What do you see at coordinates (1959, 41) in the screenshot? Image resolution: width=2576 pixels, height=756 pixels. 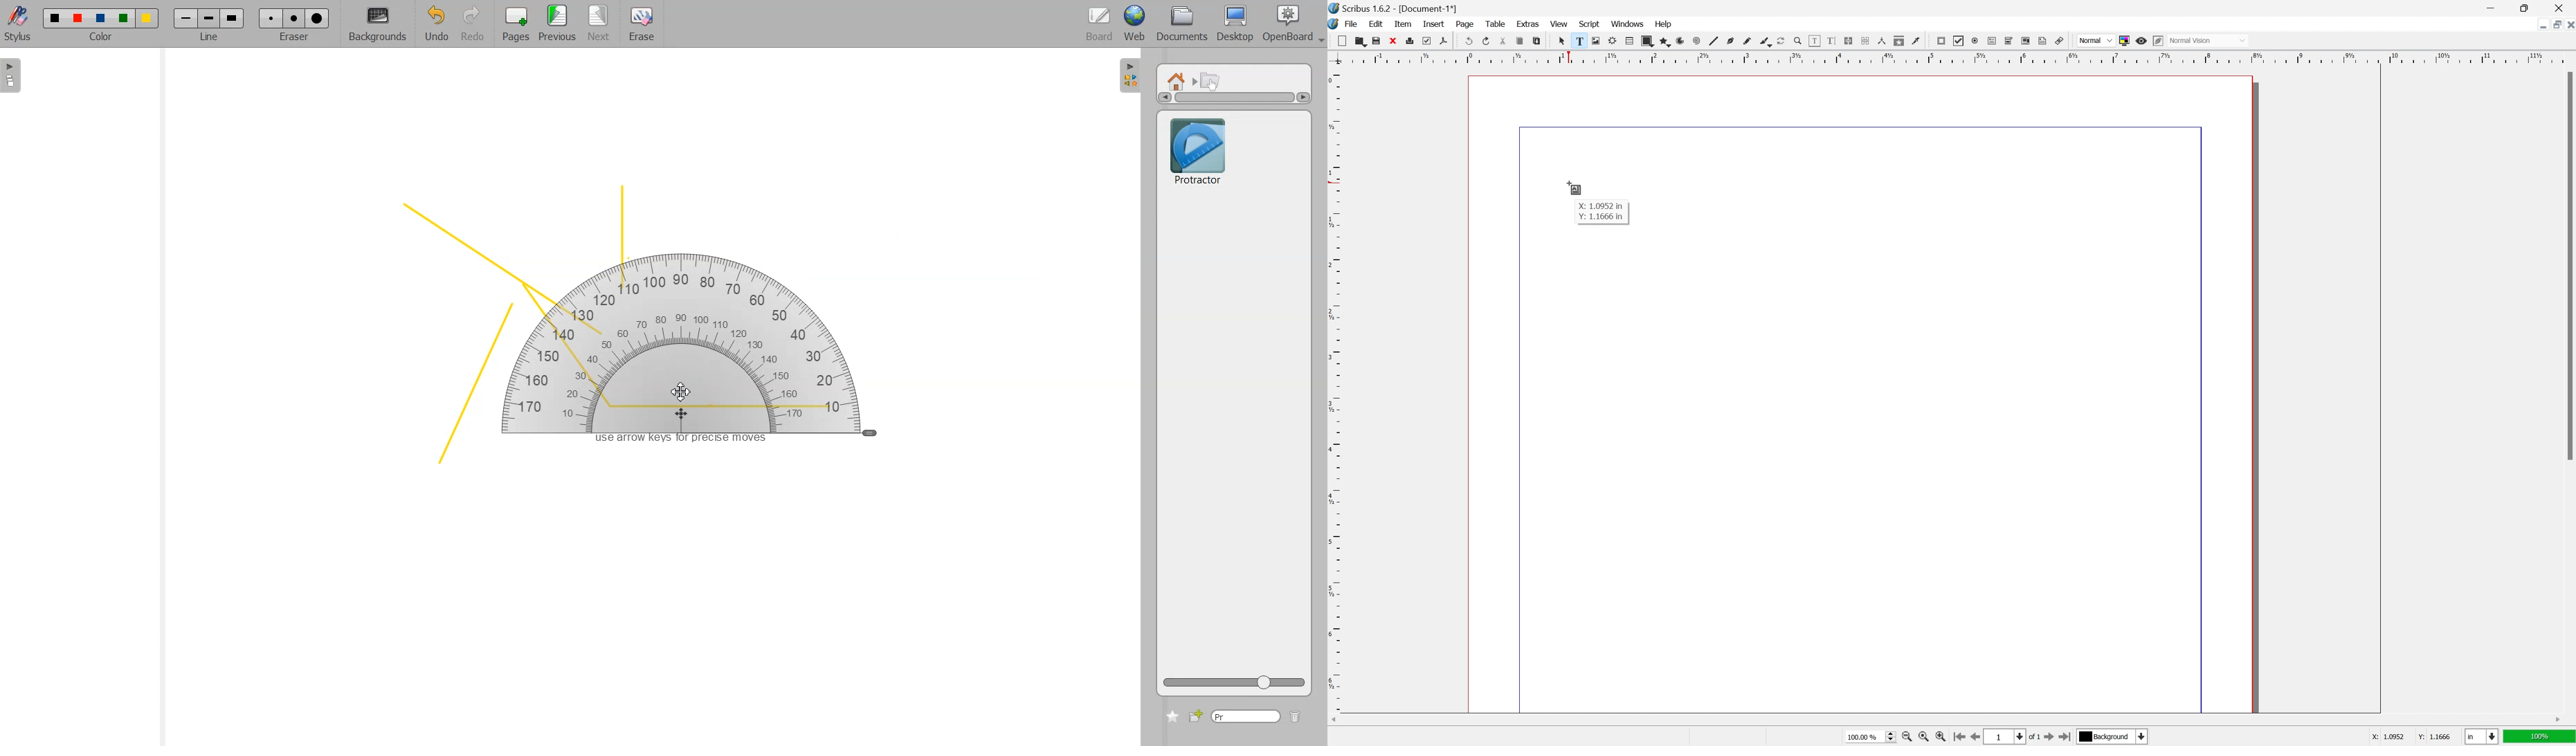 I see `pdf checkbox` at bounding box center [1959, 41].